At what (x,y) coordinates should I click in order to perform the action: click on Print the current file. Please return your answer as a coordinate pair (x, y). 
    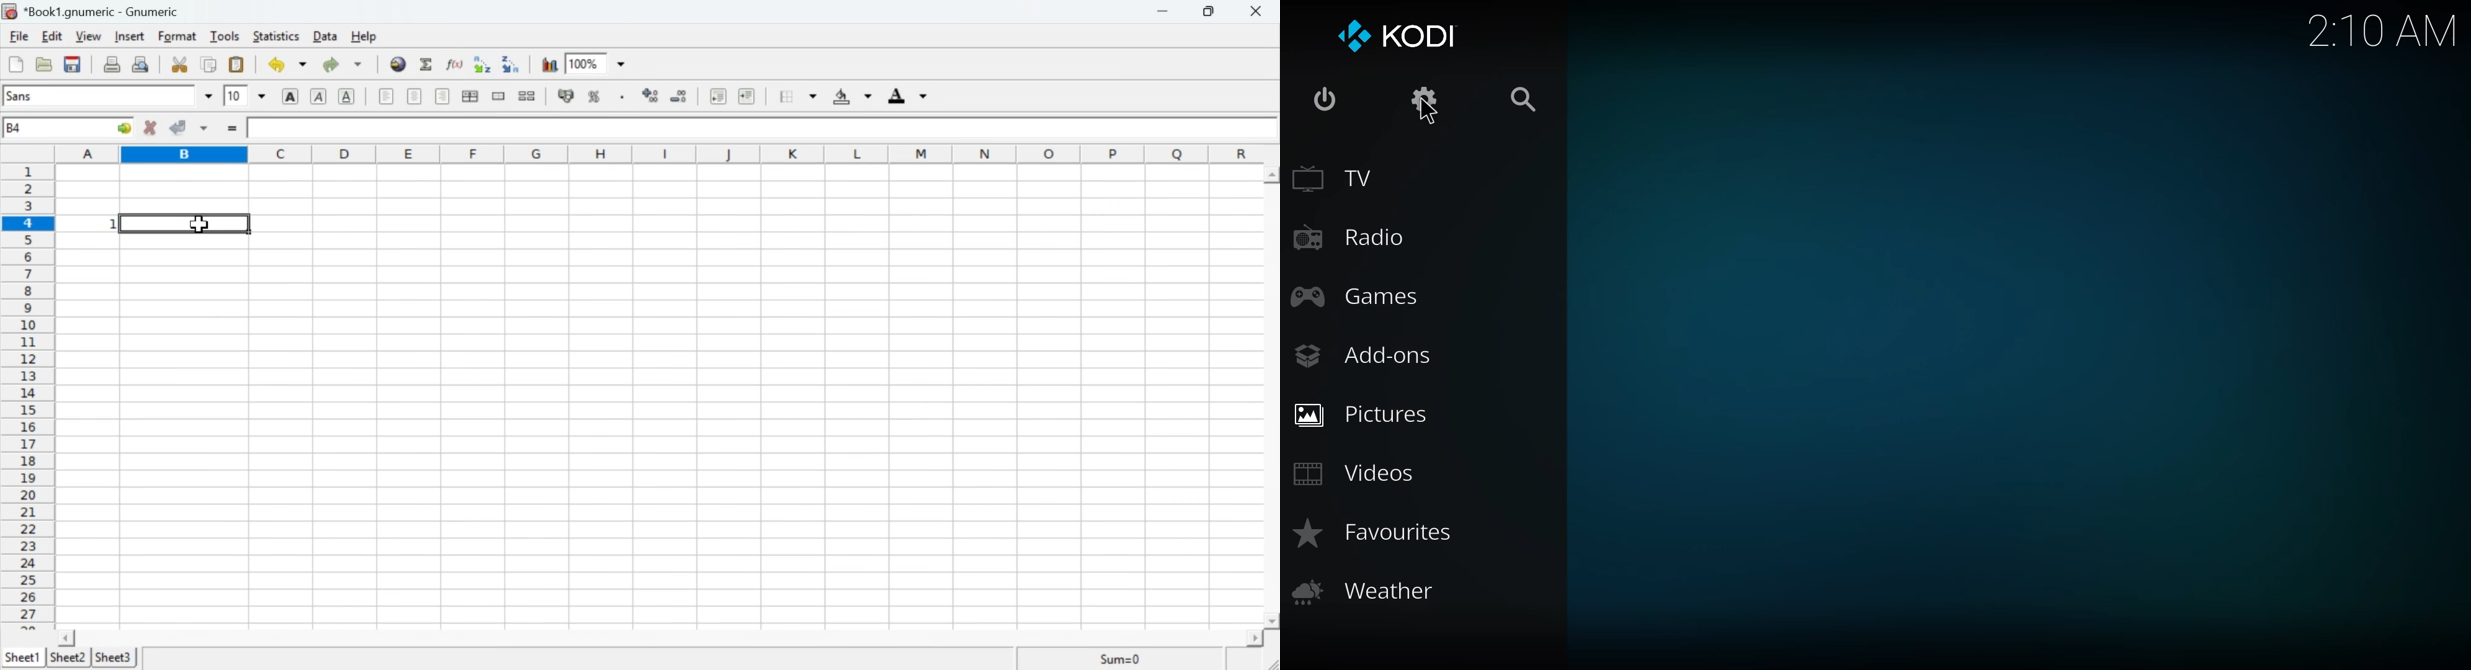
    Looking at the image, I should click on (111, 63).